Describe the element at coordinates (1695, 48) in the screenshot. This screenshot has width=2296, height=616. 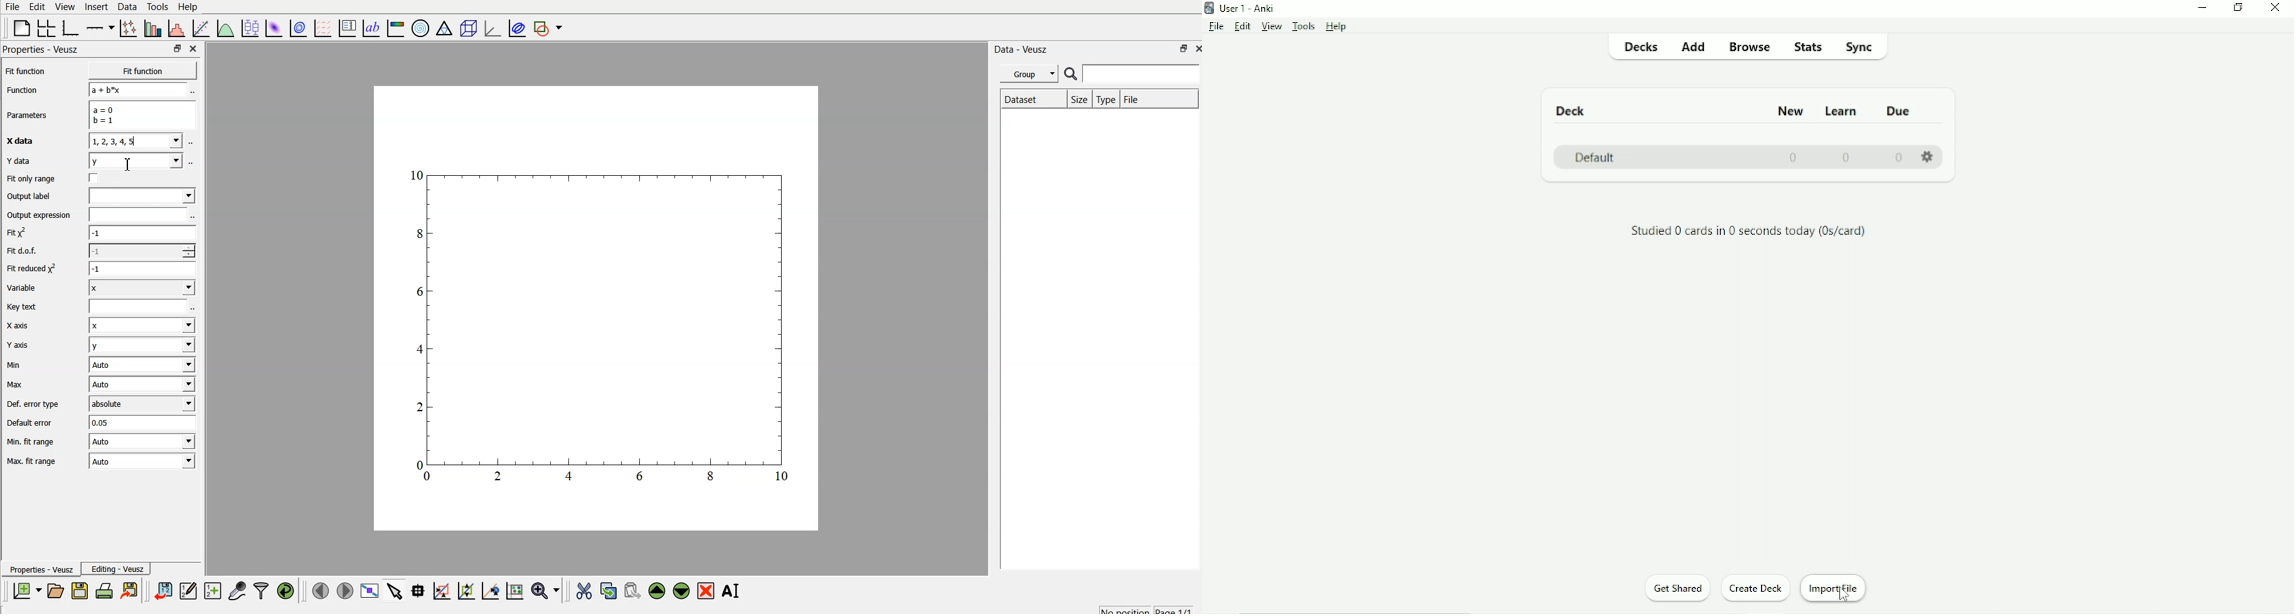
I see `Add` at that location.